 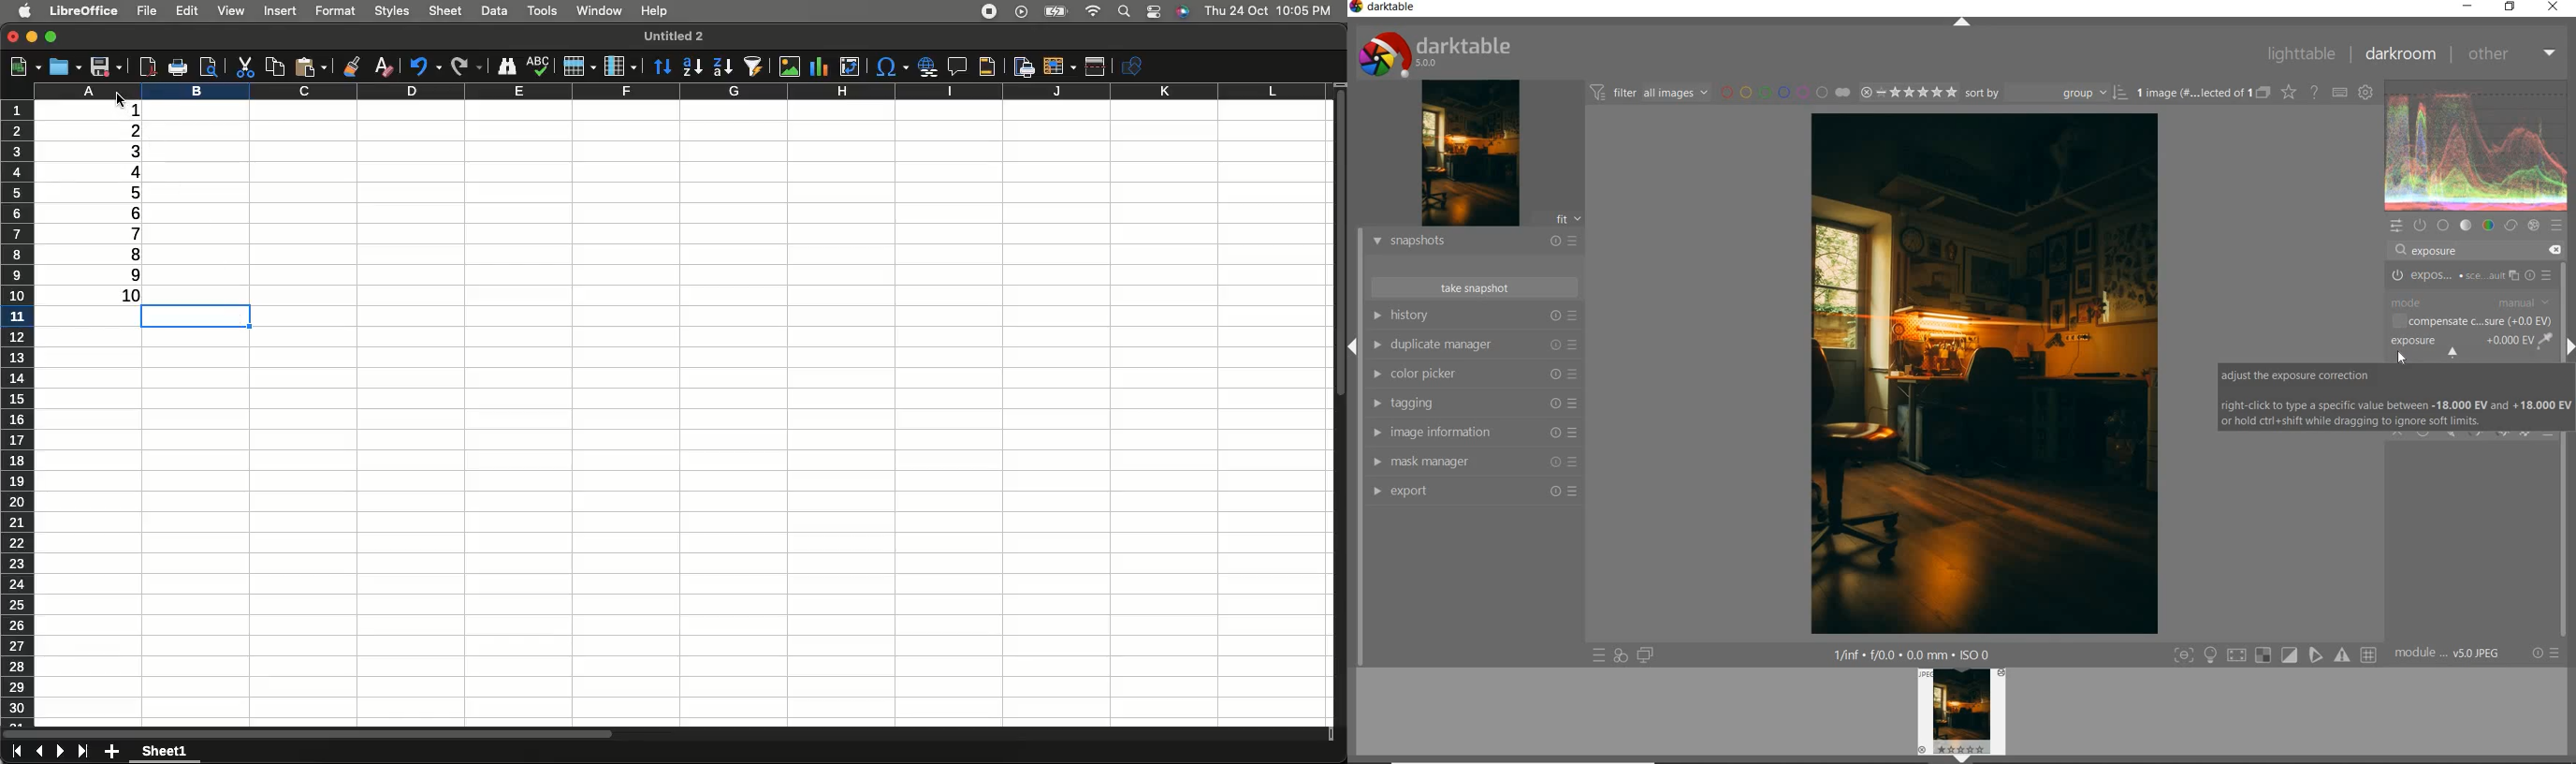 I want to click on Video player, so click(x=1019, y=11).